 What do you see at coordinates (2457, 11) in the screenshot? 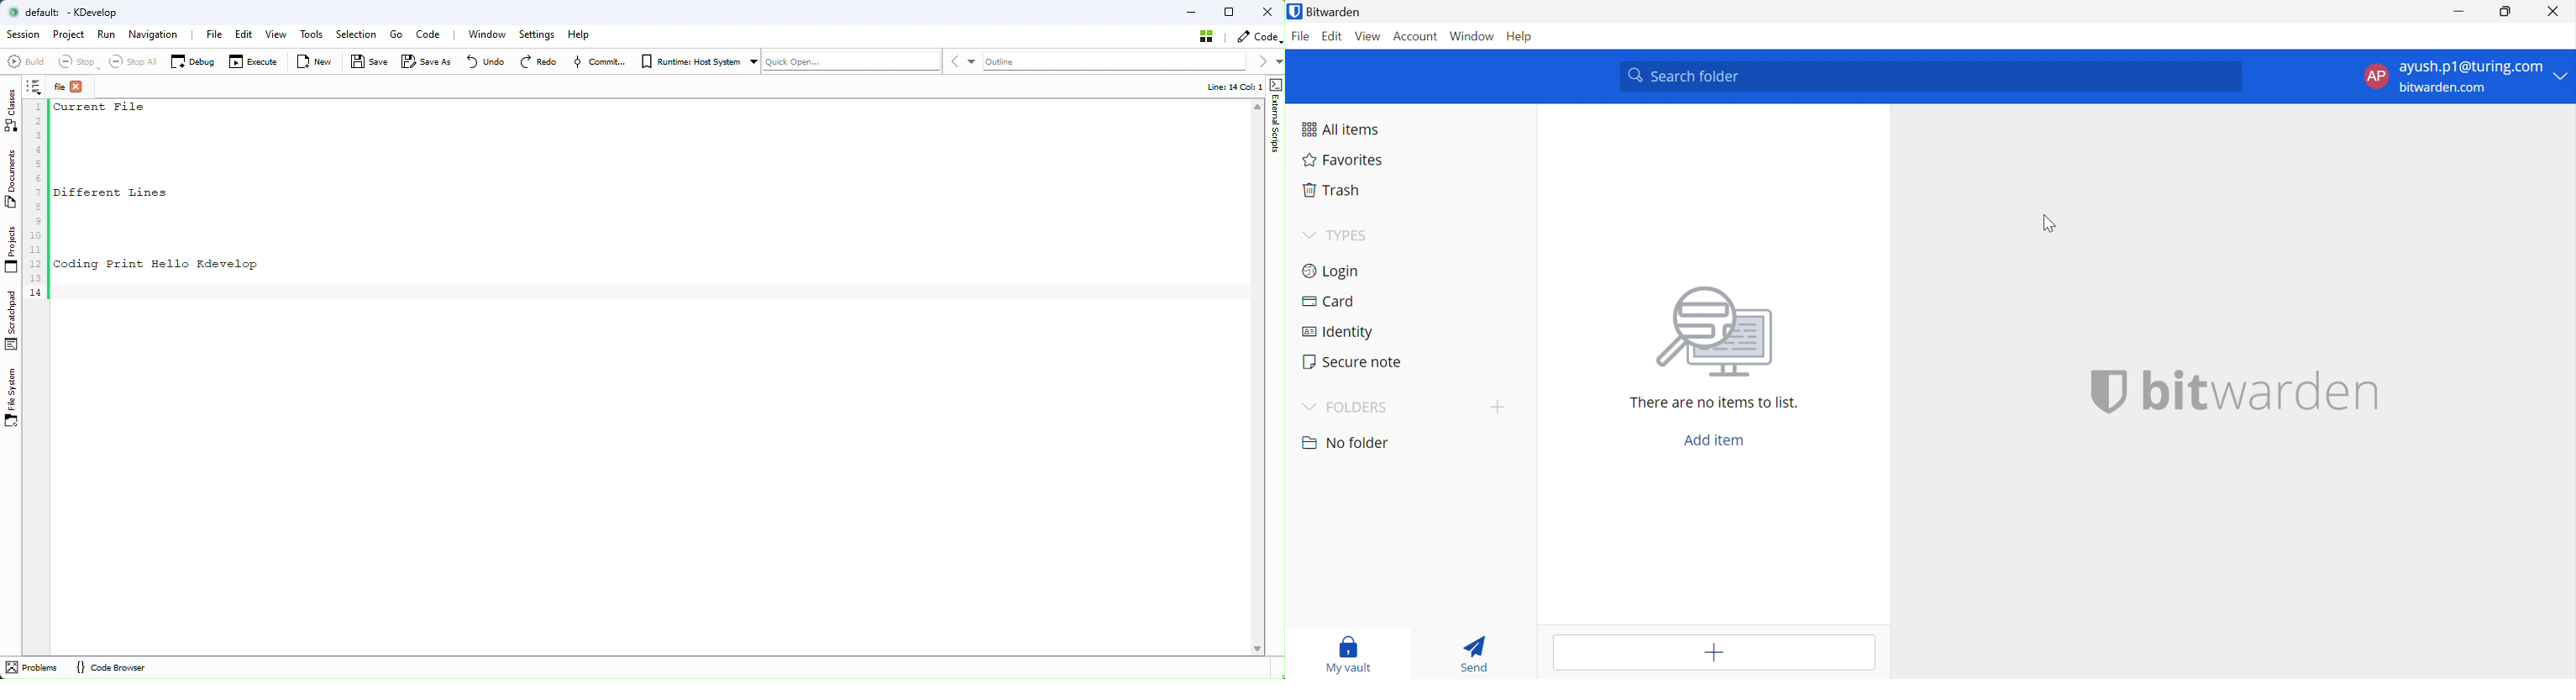
I see `Minimize` at bounding box center [2457, 11].